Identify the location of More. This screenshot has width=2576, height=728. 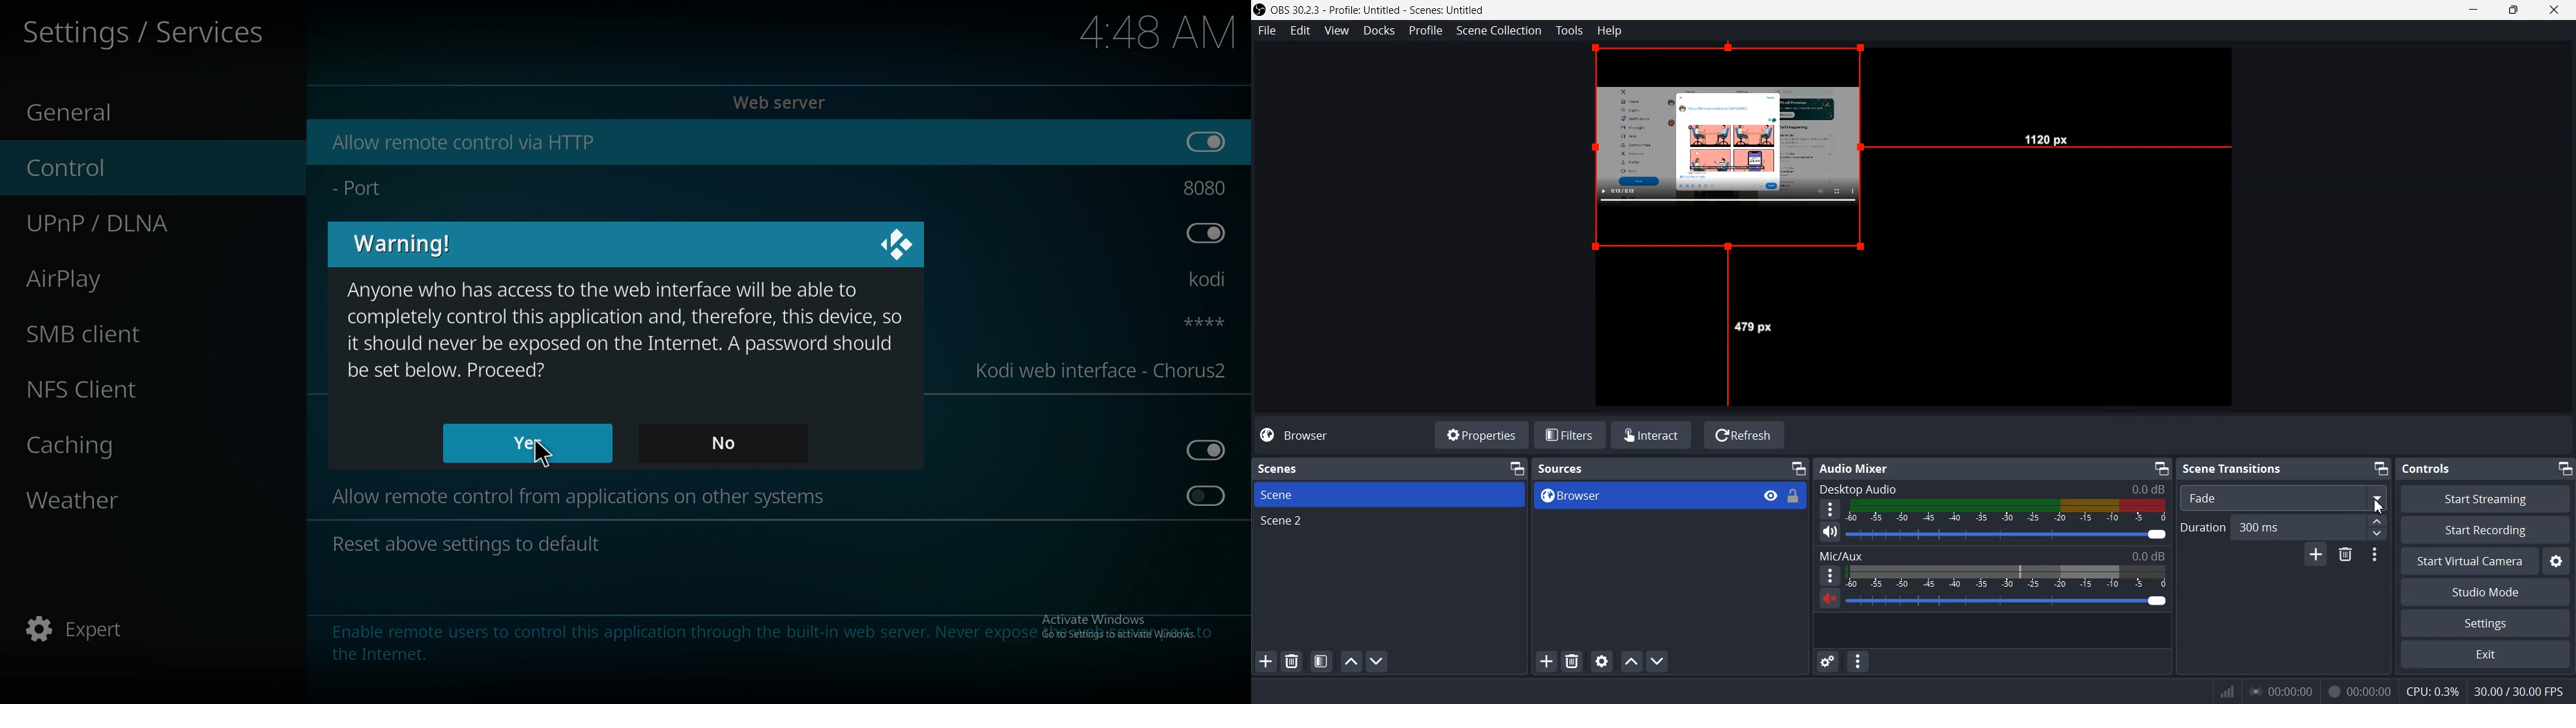
(1830, 509).